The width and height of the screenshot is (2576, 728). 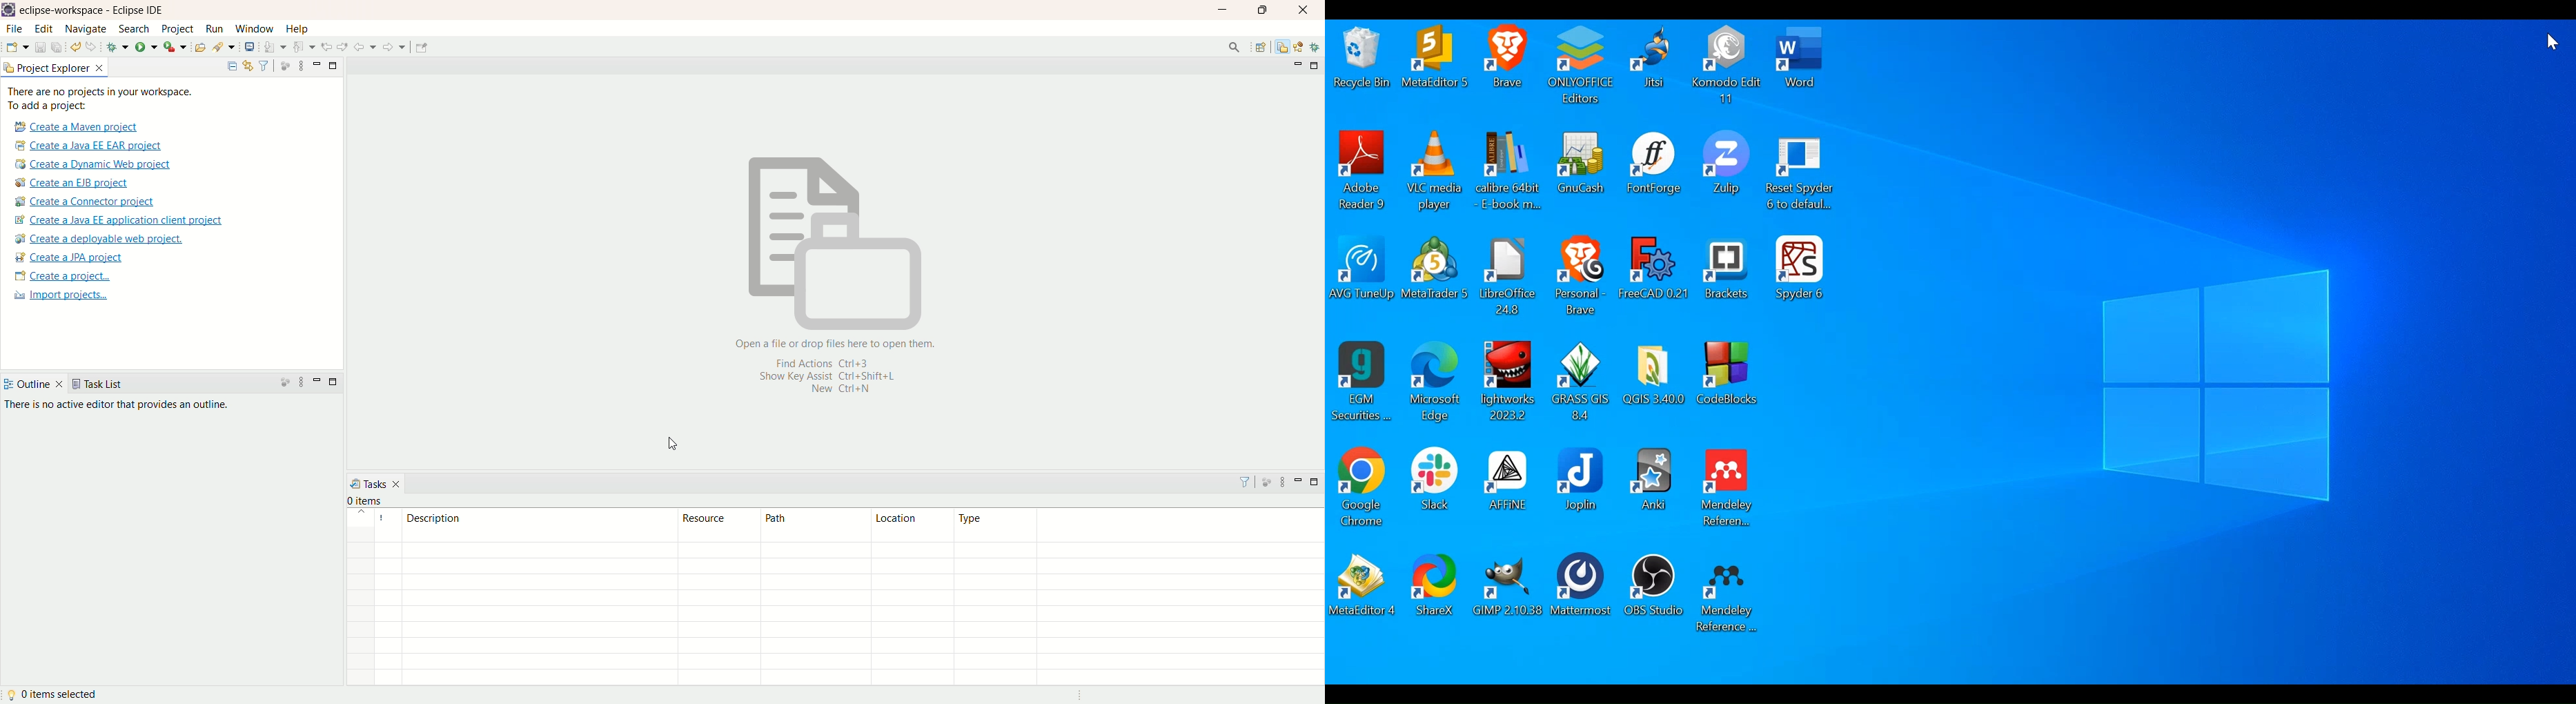 What do you see at coordinates (1581, 173) in the screenshot?
I see `GnuCash` at bounding box center [1581, 173].